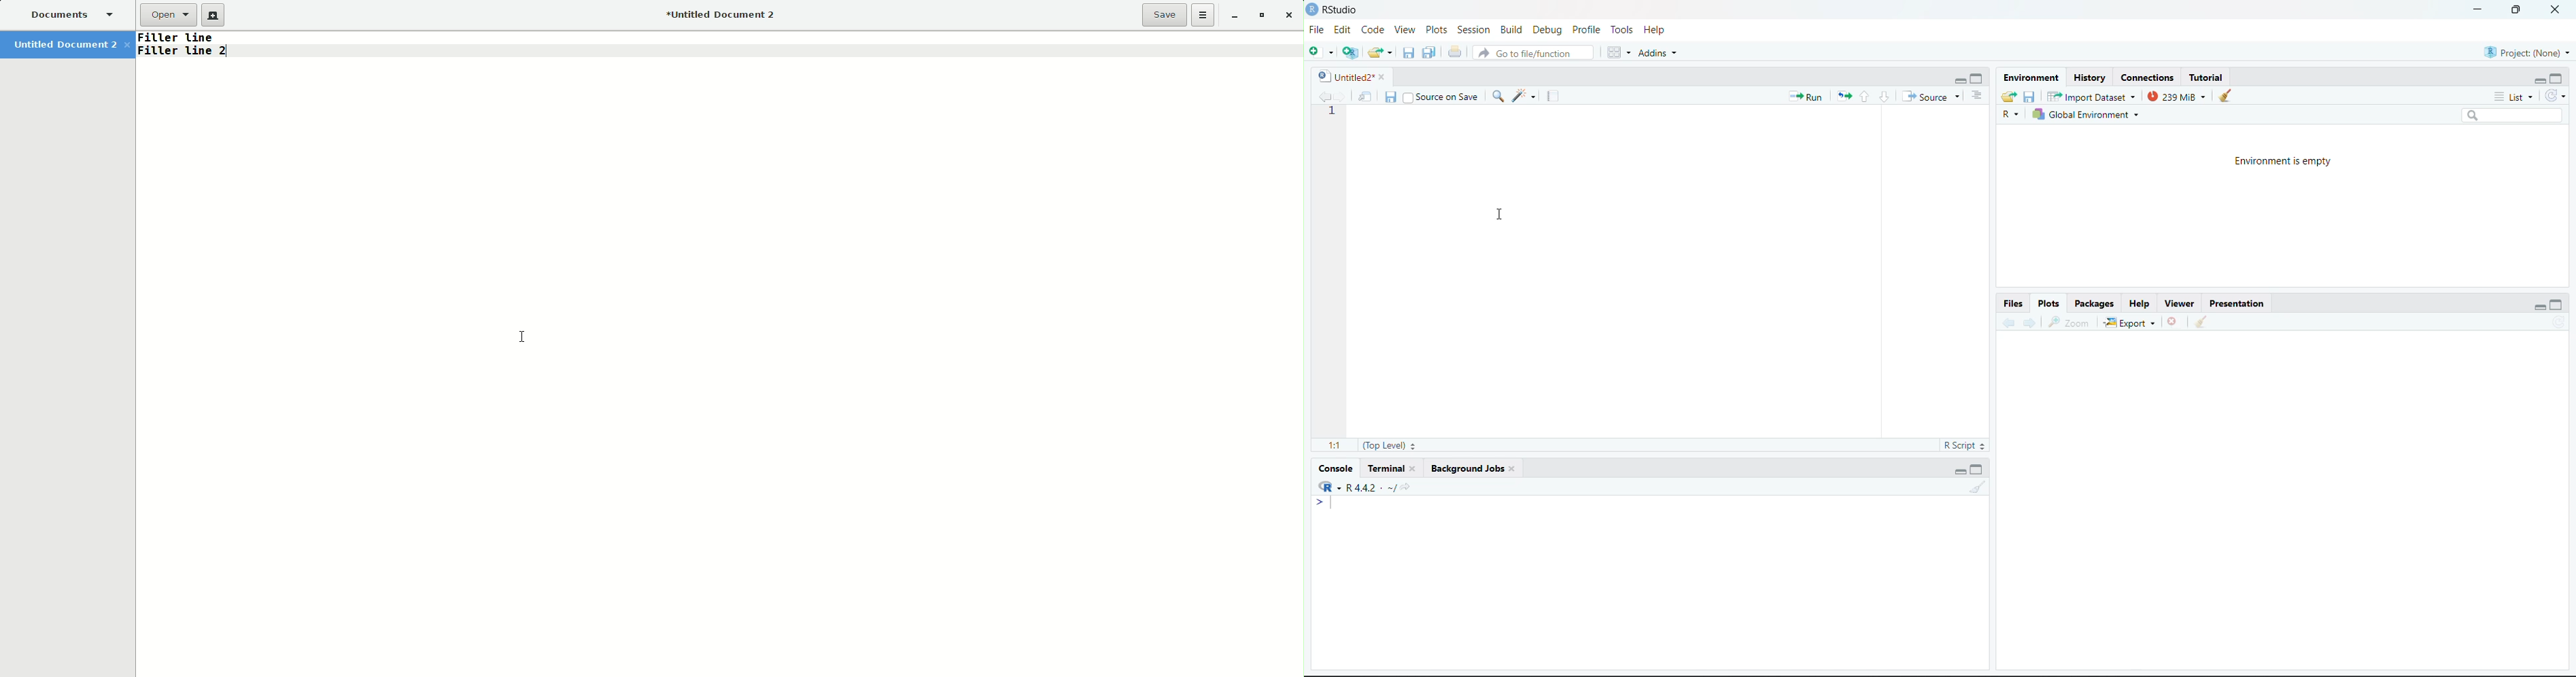 The image size is (2576, 700). Describe the element at coordinates (1978, 468) in the screenshot. I see `Maximize` at that location.